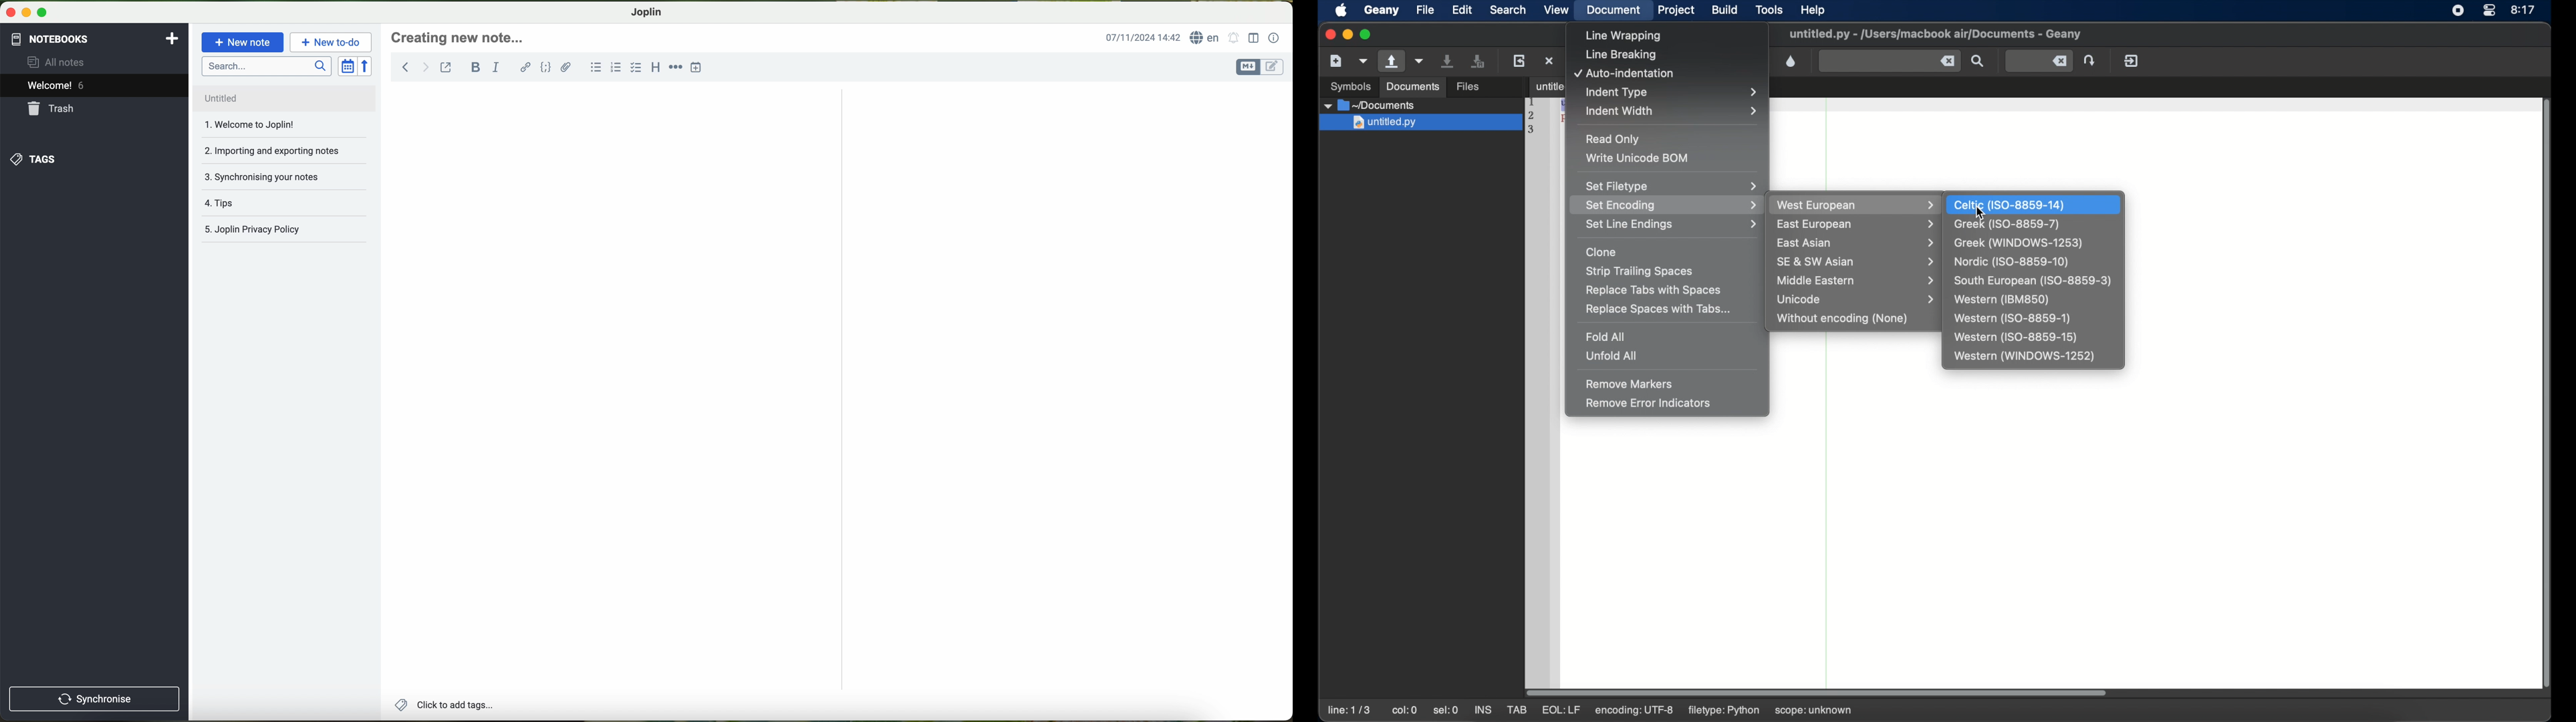 The width and height of the screenshot is (2576, 728). I want to click on toggle external editing, so click(447, 68).